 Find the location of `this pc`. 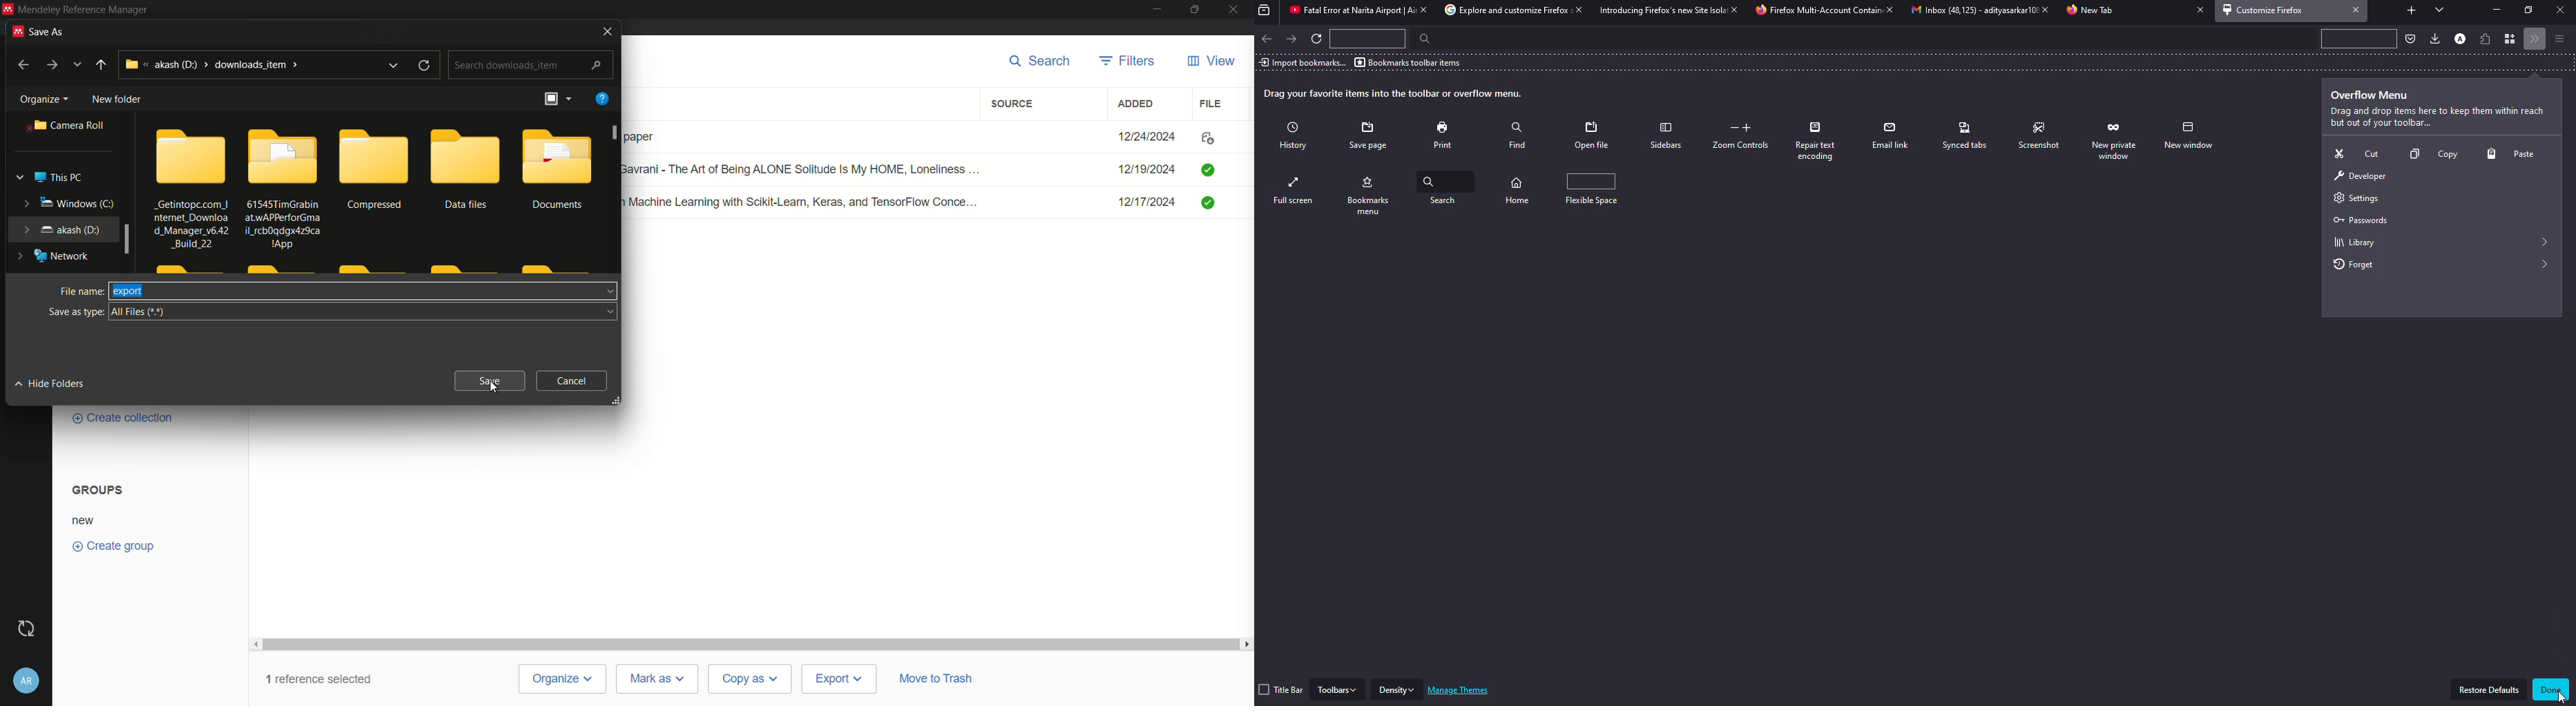

this pc is located at coordinates (48, 178).